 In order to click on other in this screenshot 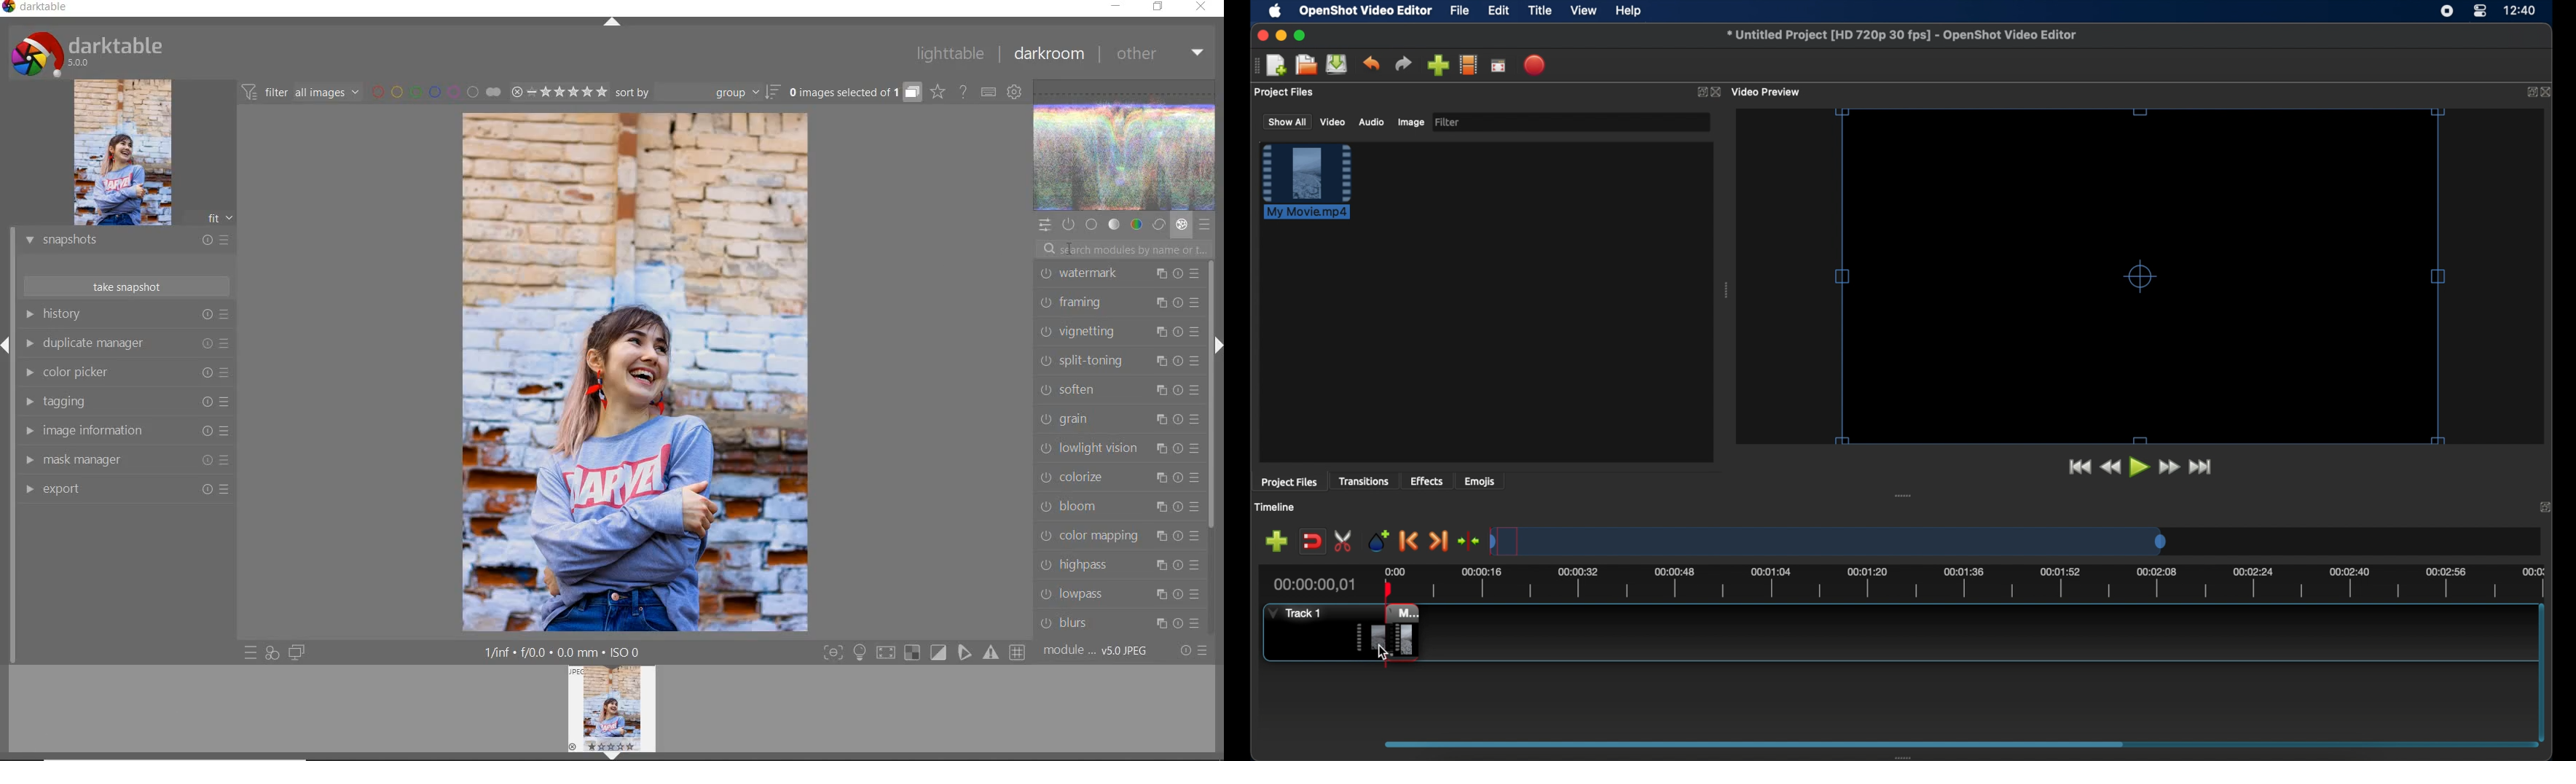, I will do `click(1159, 57)`.